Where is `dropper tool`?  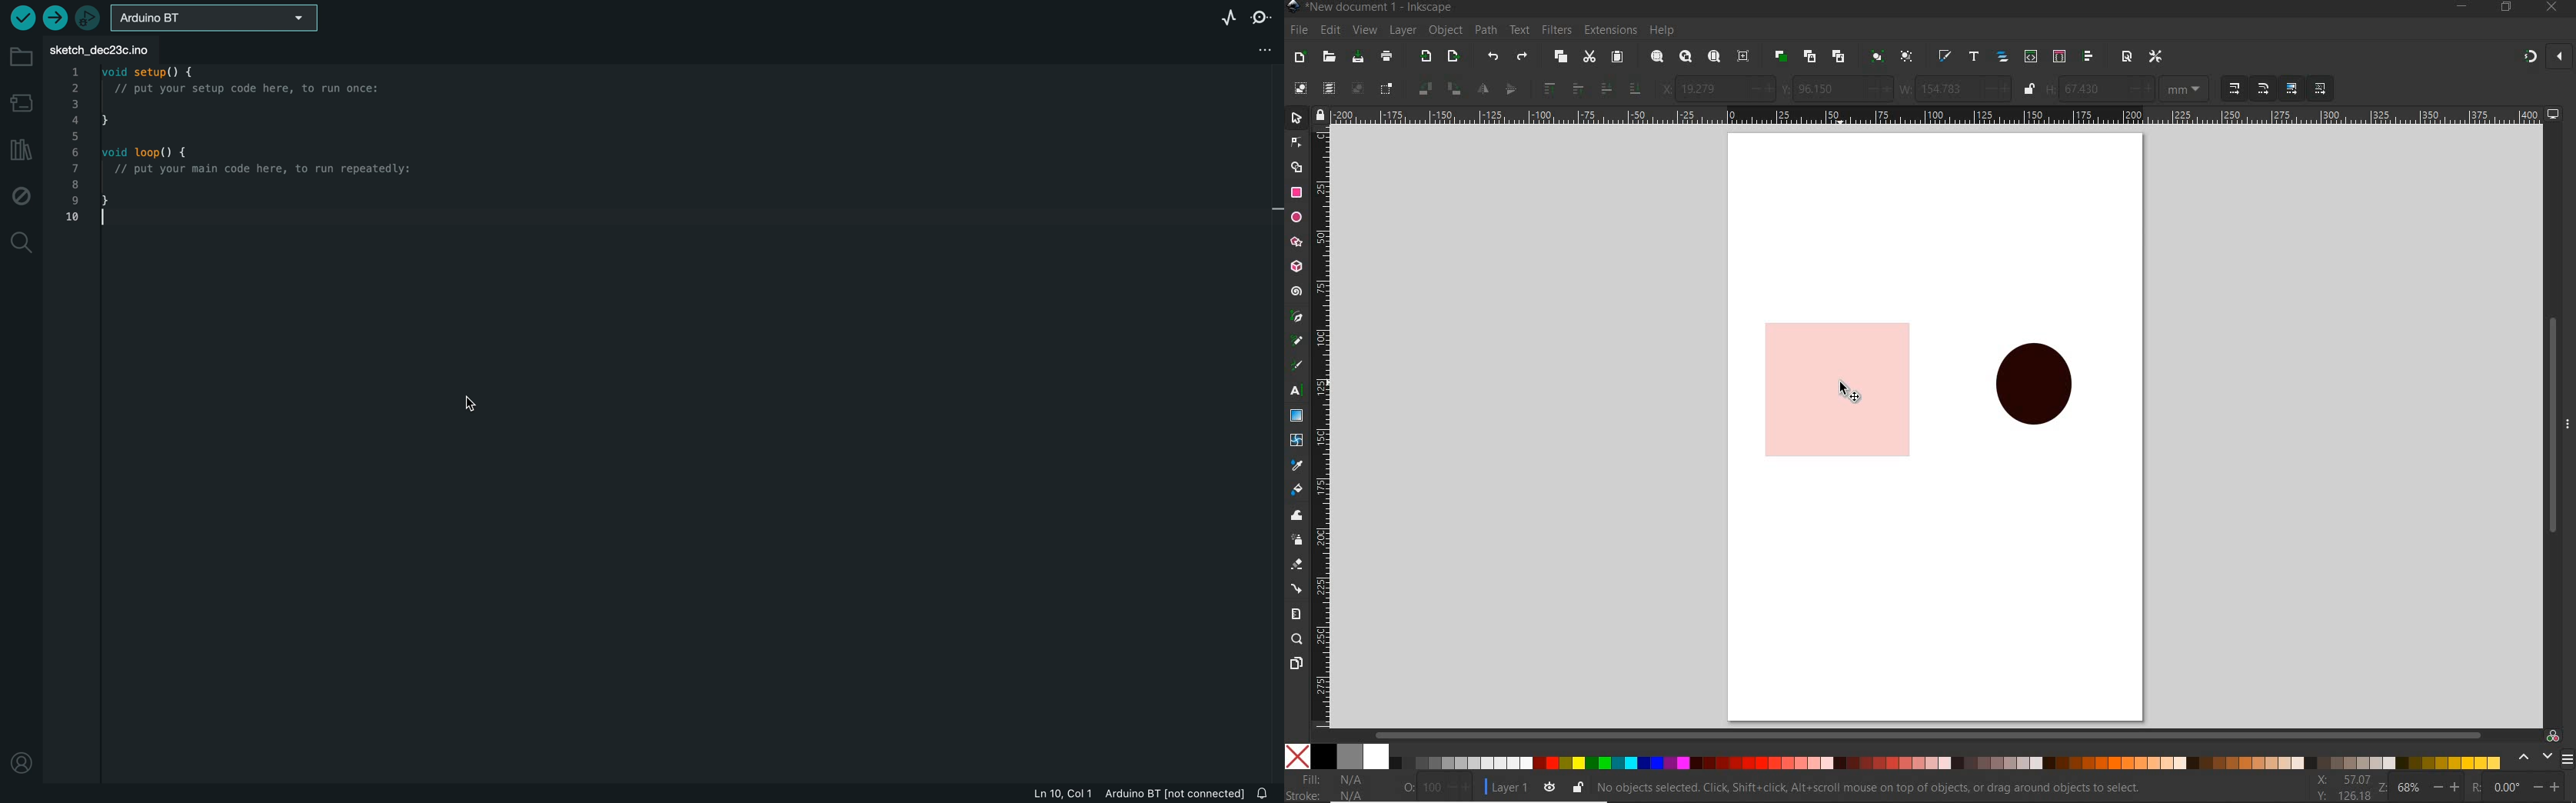 dropper tool is located at coordinates (1295, 463).